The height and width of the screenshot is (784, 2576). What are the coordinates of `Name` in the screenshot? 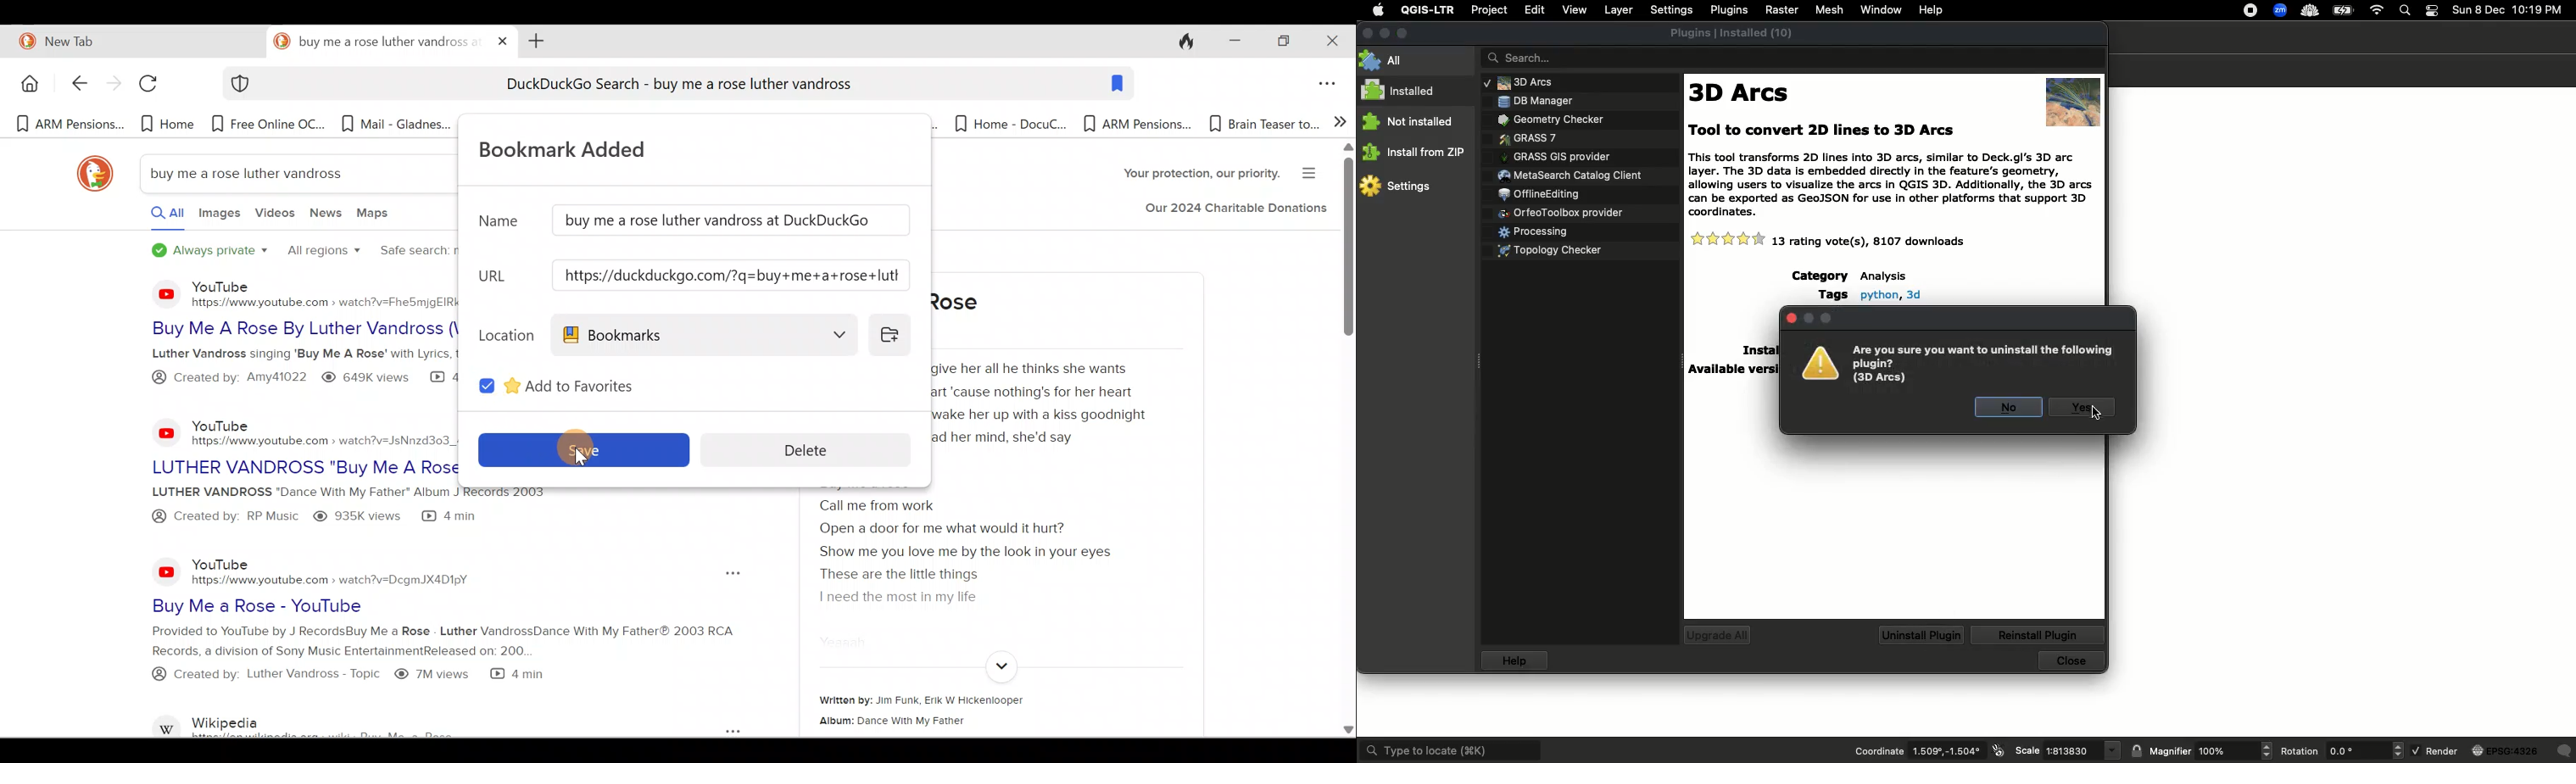 It's located at (497, 227).